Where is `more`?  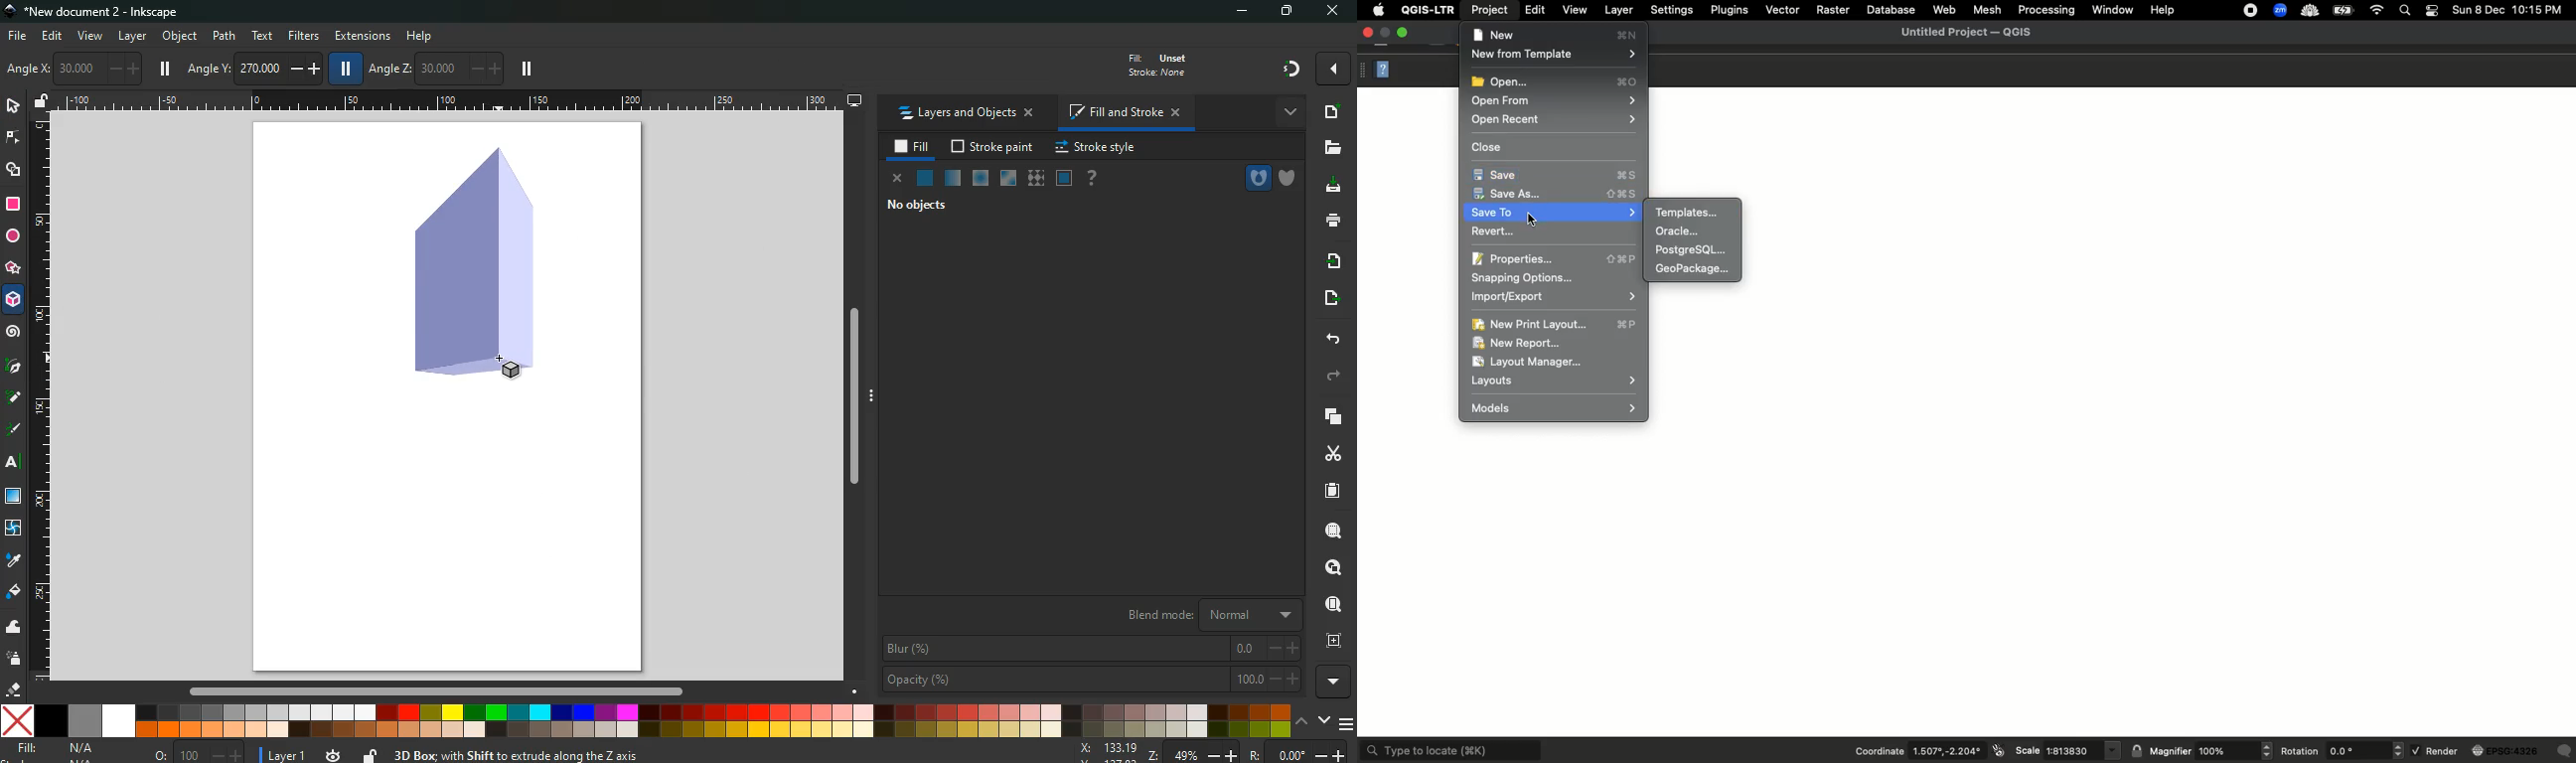 more is located at coordinates (1288, 111).